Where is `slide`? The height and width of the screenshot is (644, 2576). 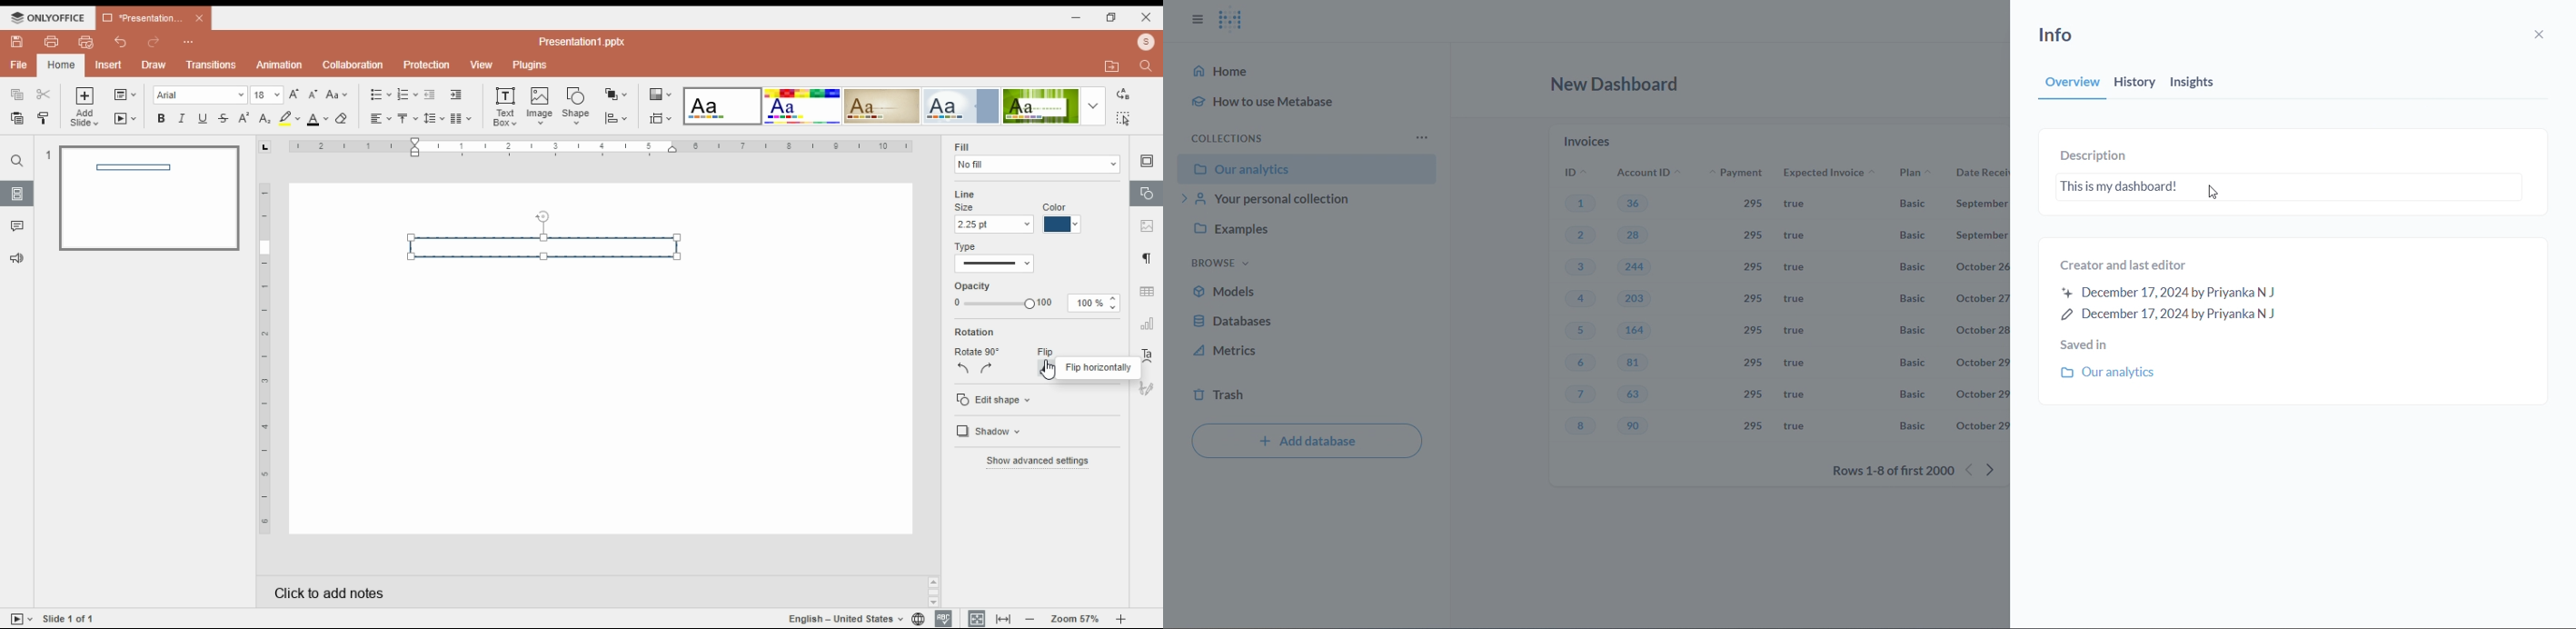
slide is located at coordinates (17, 194).